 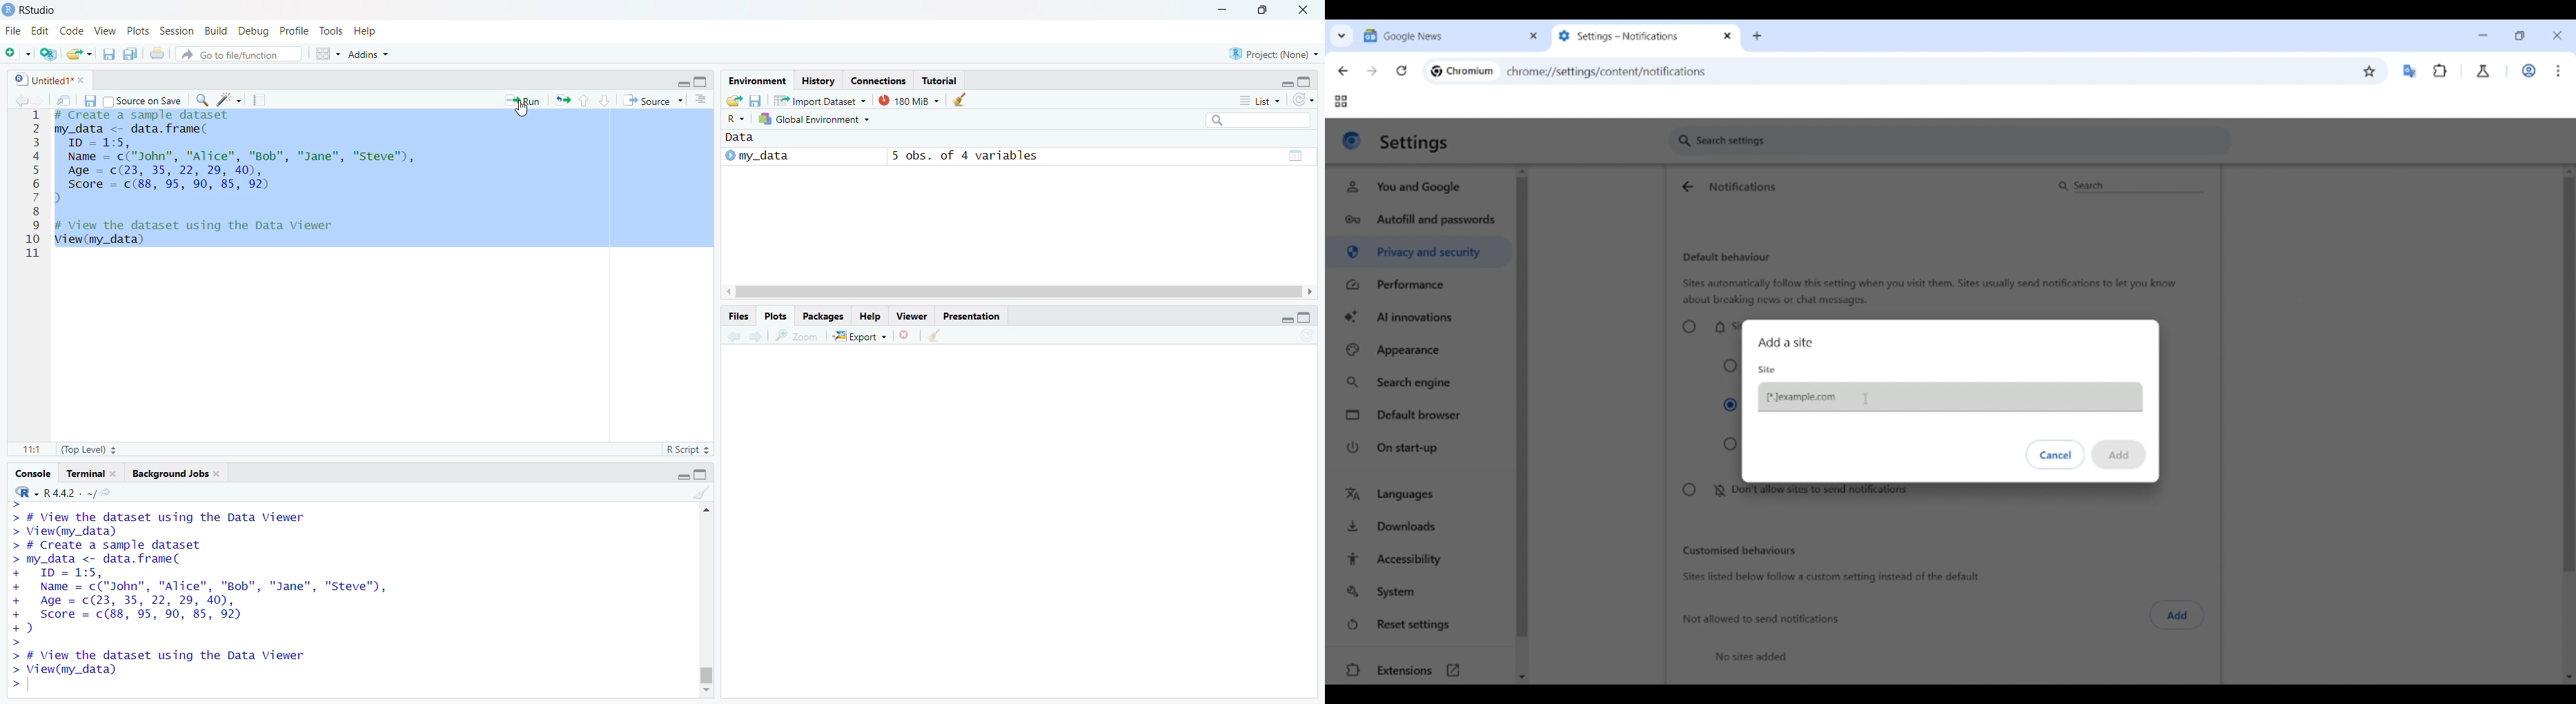 What do you see at coordinates (1762, 619) in the screenshot?
I see `Not allowed to send notifications` at bounding box center [1762, 619].